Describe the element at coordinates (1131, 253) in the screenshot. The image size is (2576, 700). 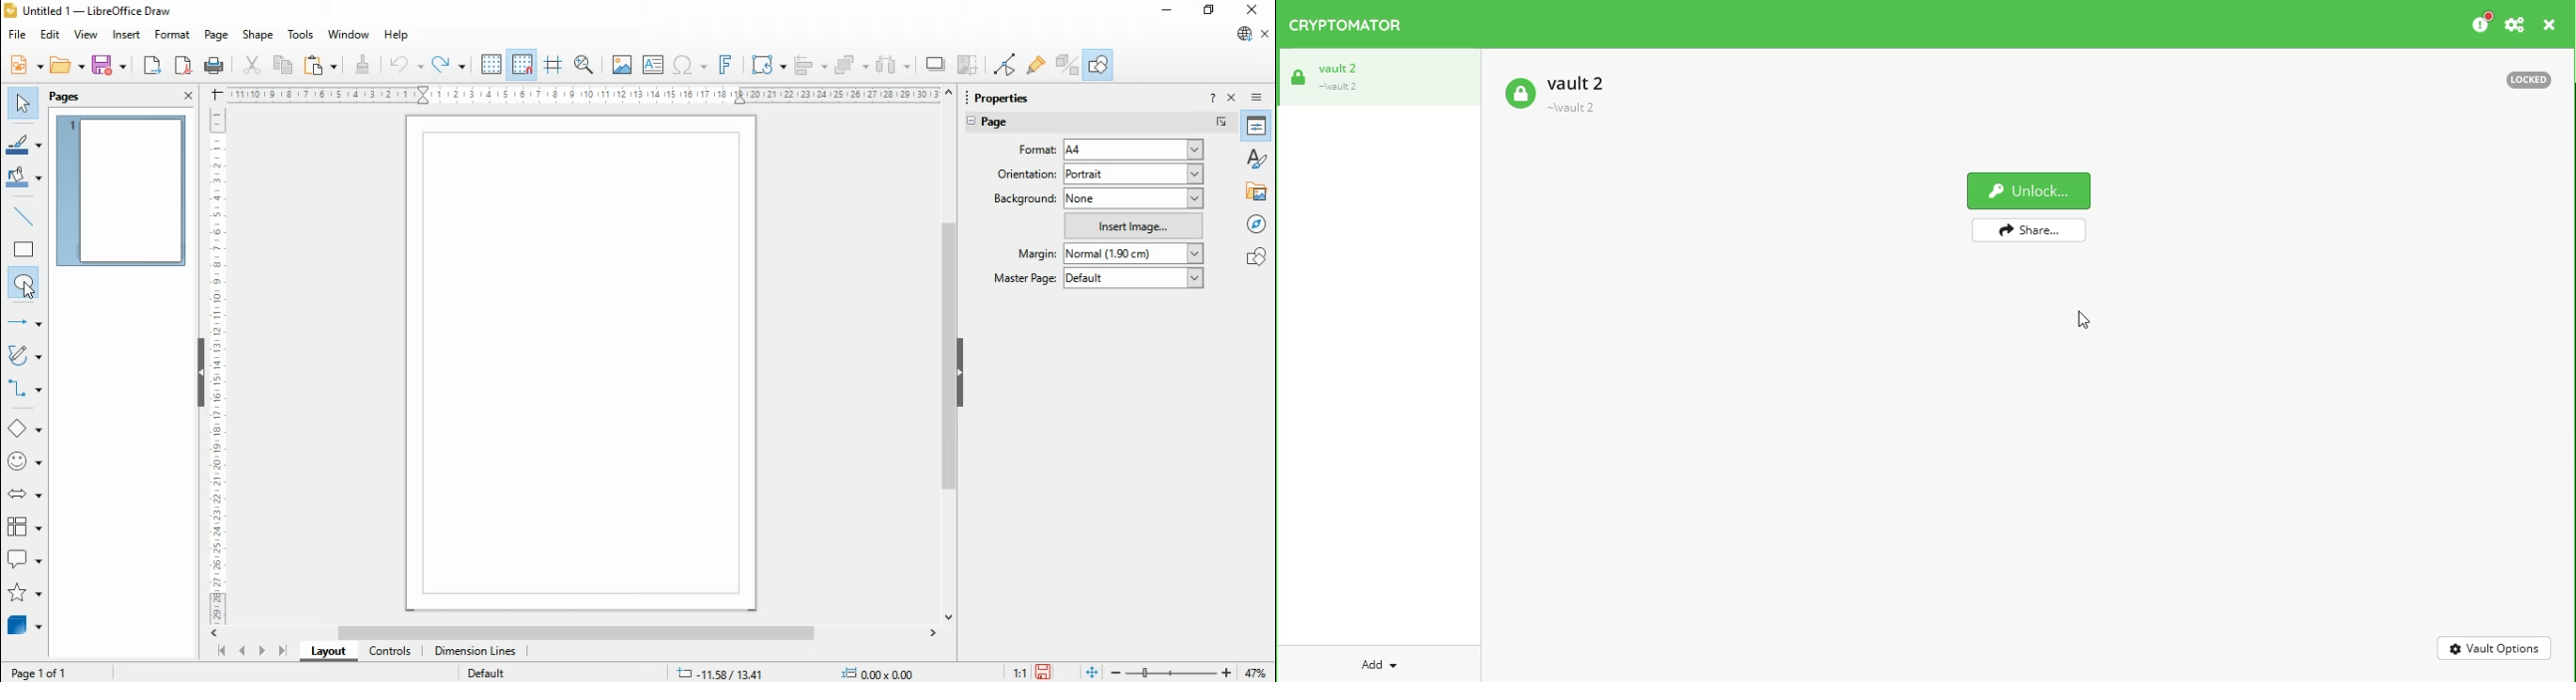
I see `normal(1.90cm)` at that location.